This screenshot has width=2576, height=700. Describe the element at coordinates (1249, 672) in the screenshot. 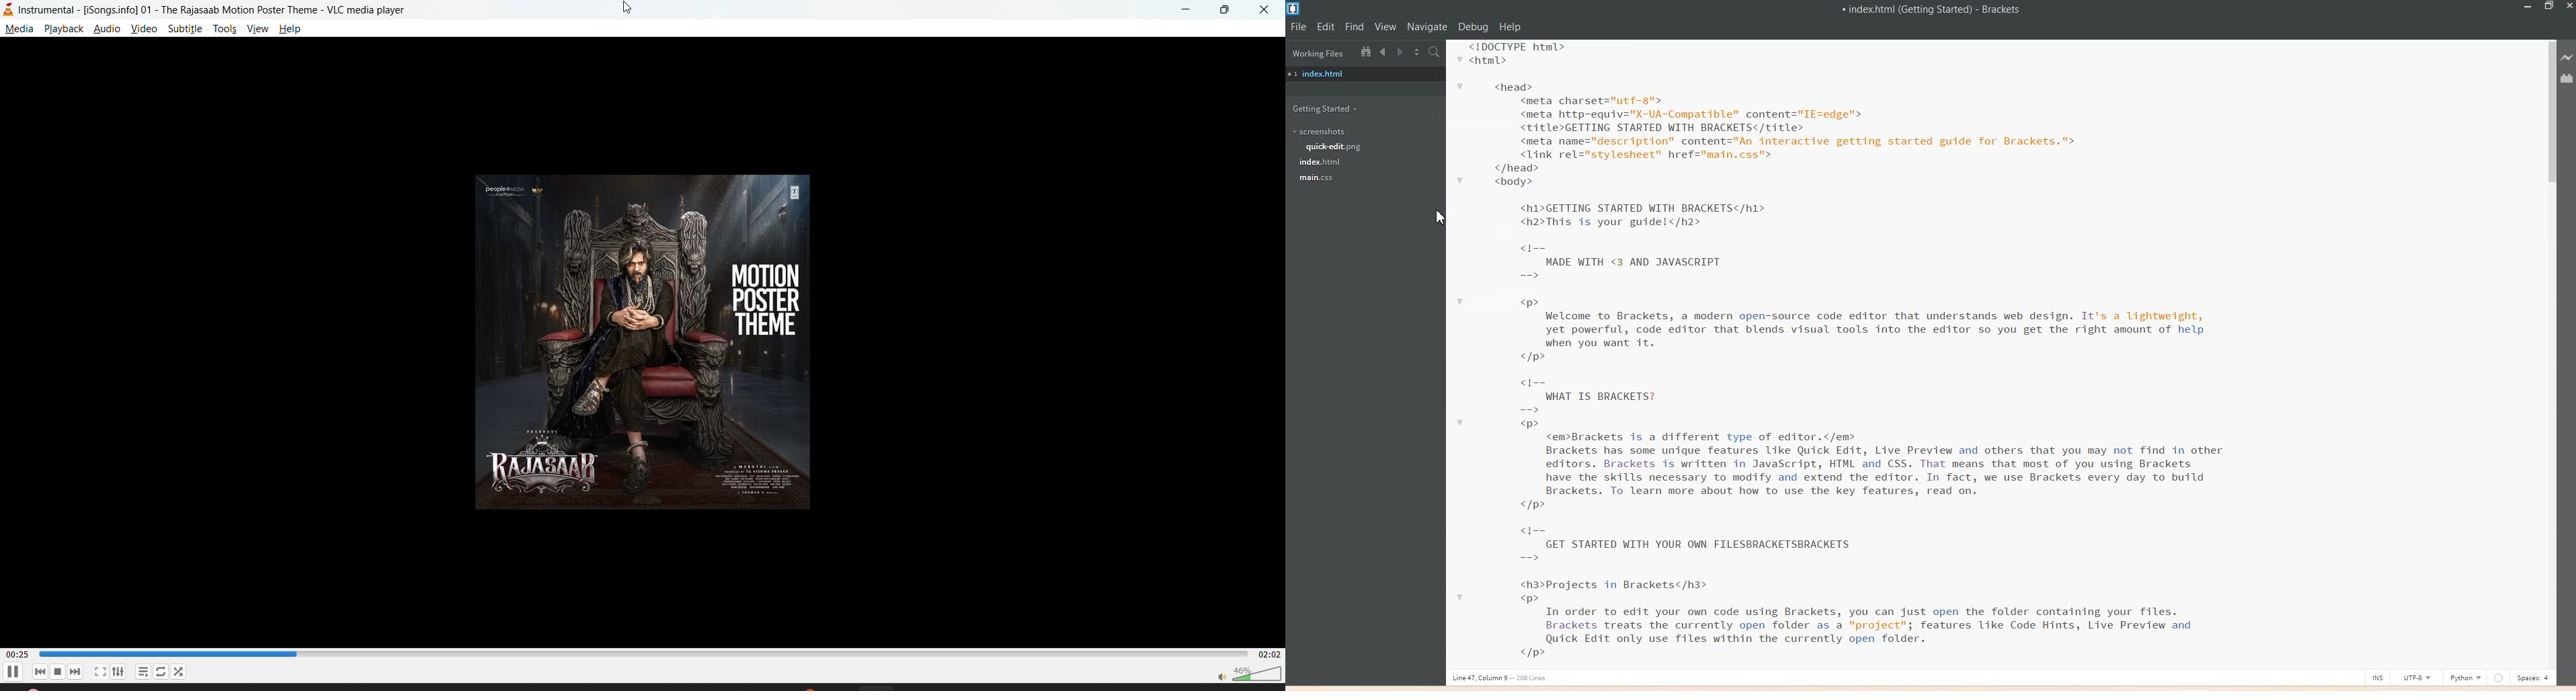

I see `volume` at that location.